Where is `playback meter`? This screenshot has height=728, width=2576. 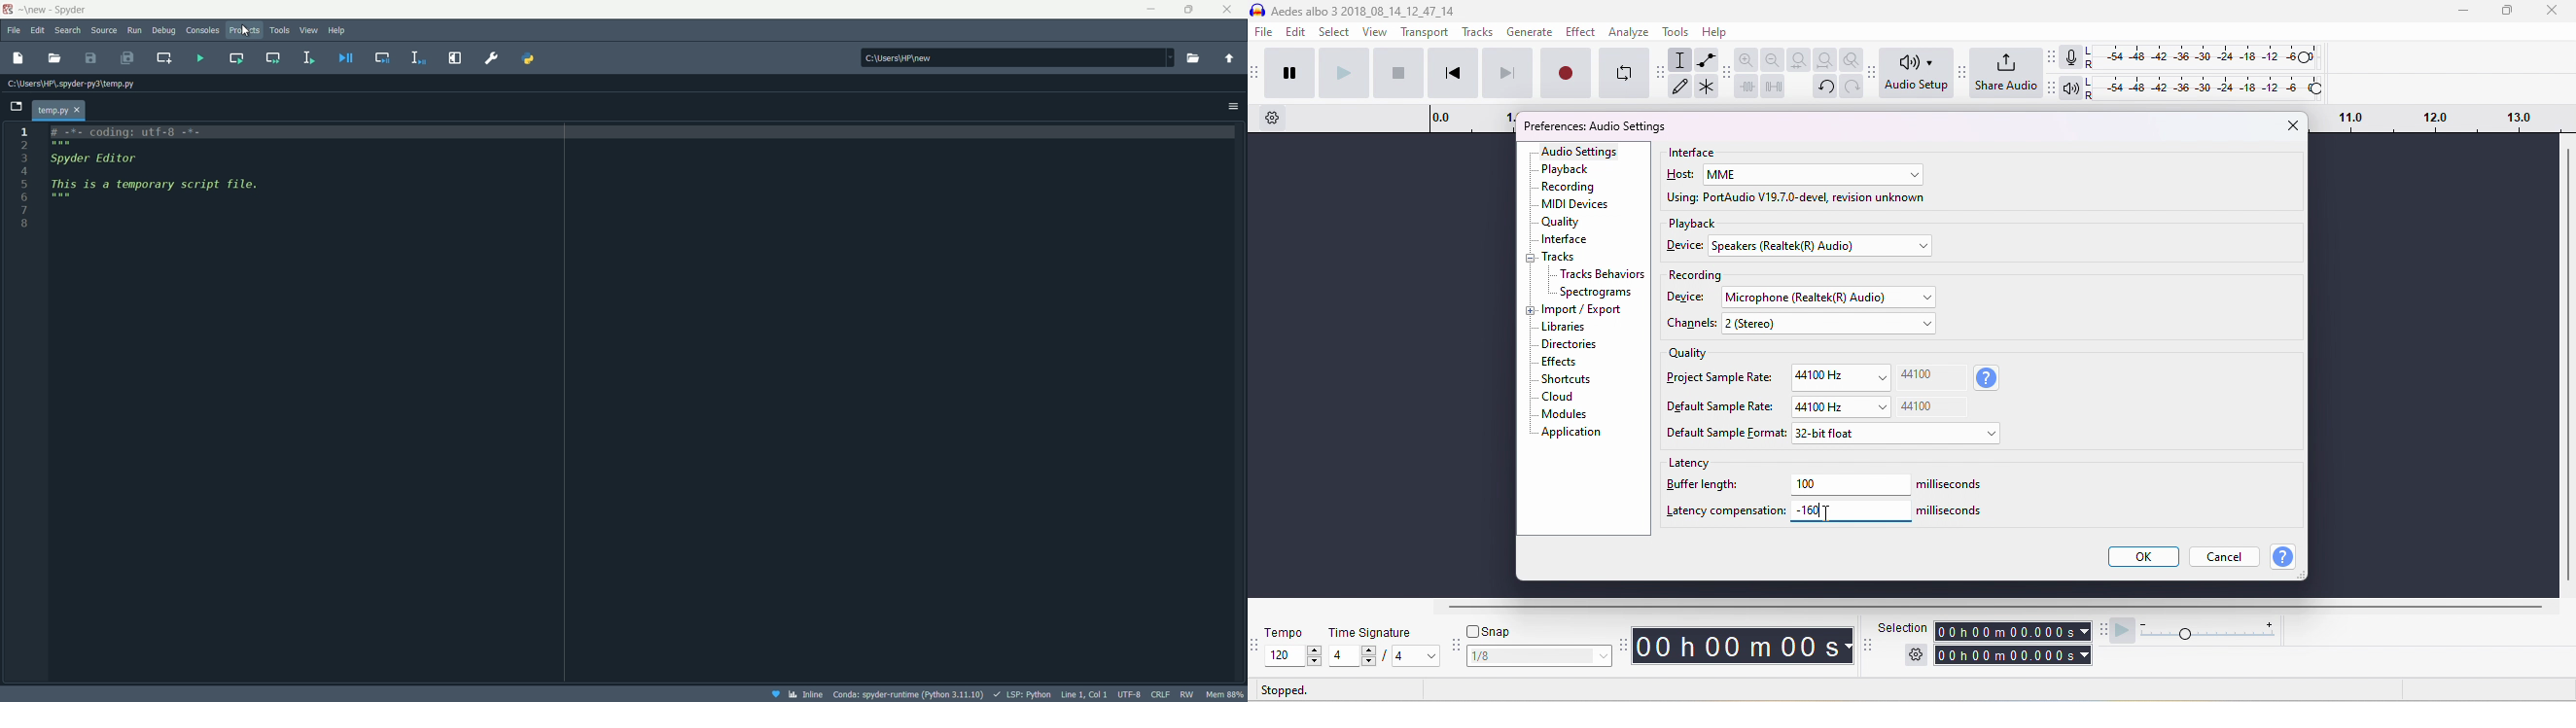
playback meter is located at coordinates (2073, 88).